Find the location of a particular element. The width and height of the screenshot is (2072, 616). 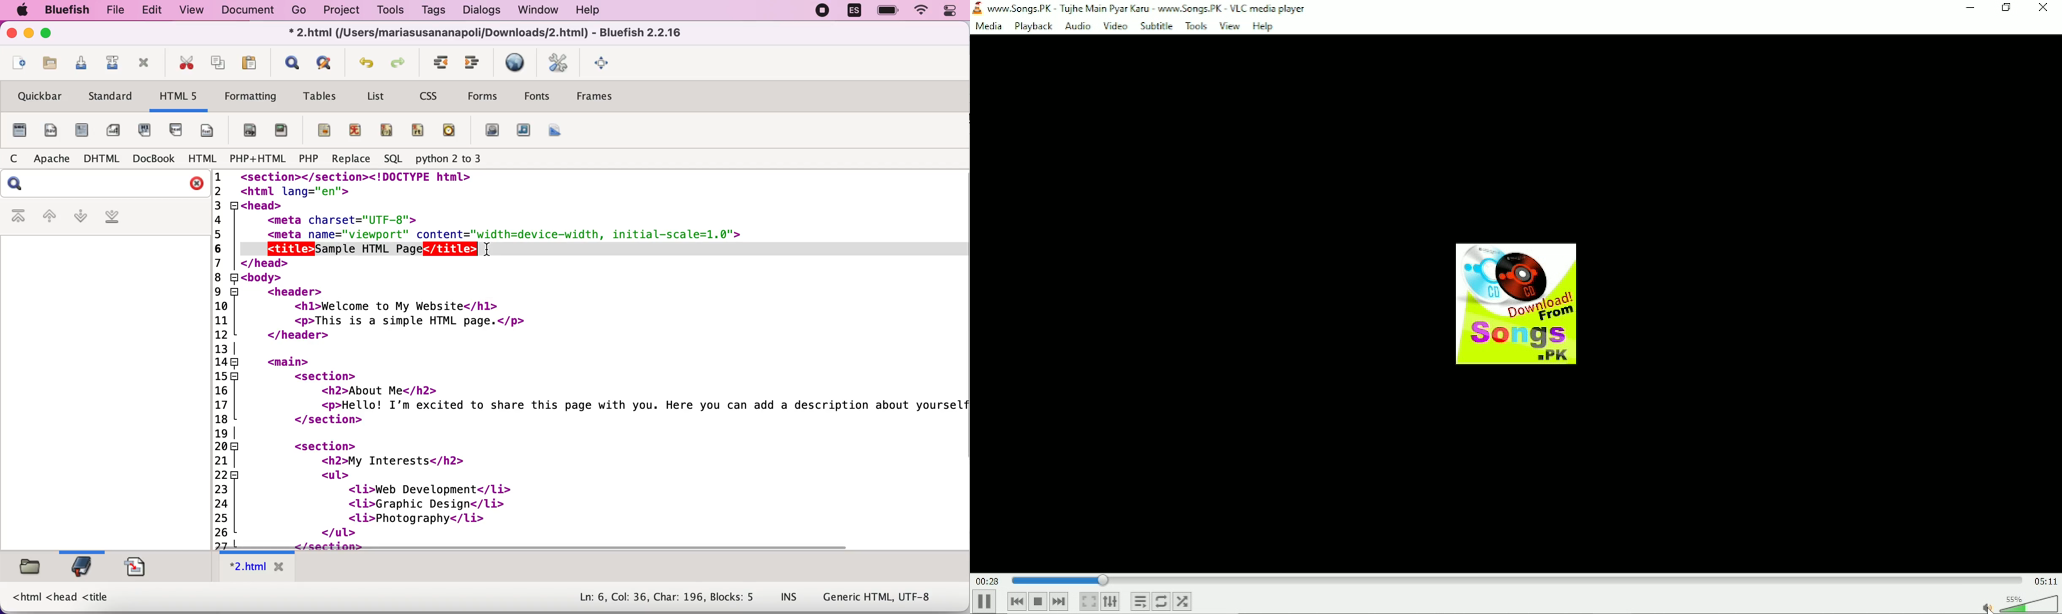

canvas is located at coordinates (557, 130).